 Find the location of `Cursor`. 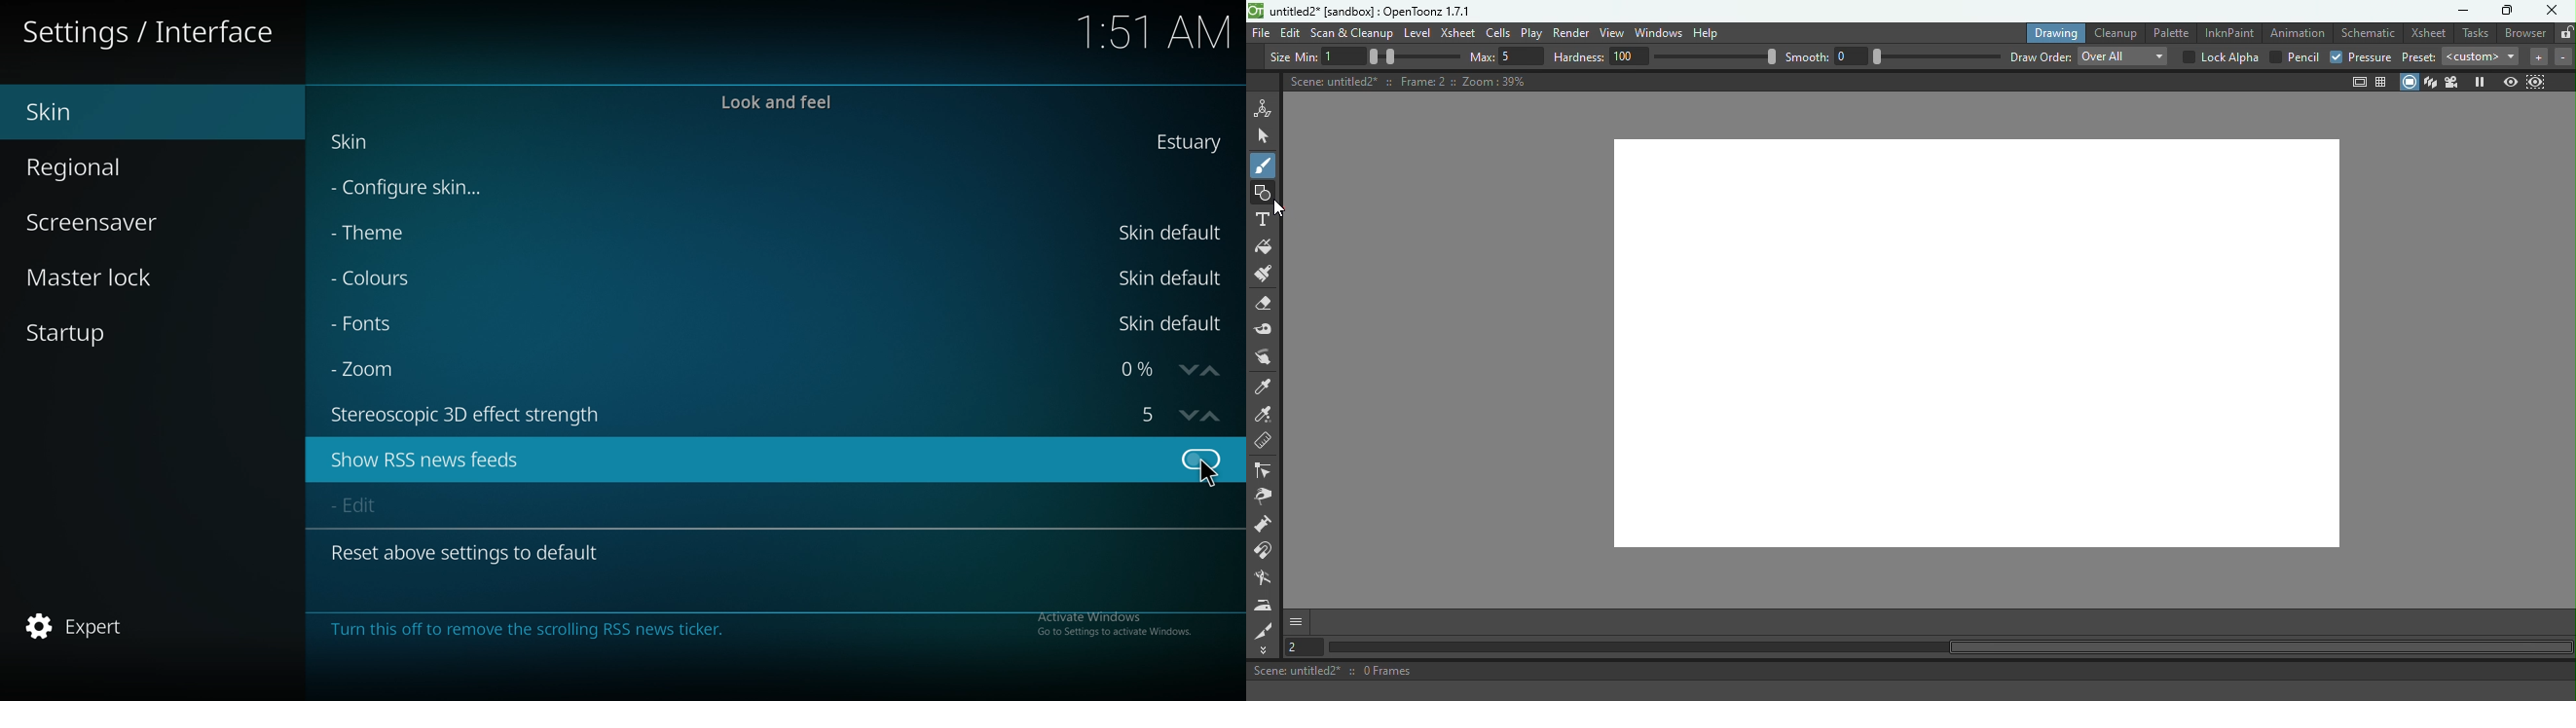

Cursor is located at coordinates (1209, 486).